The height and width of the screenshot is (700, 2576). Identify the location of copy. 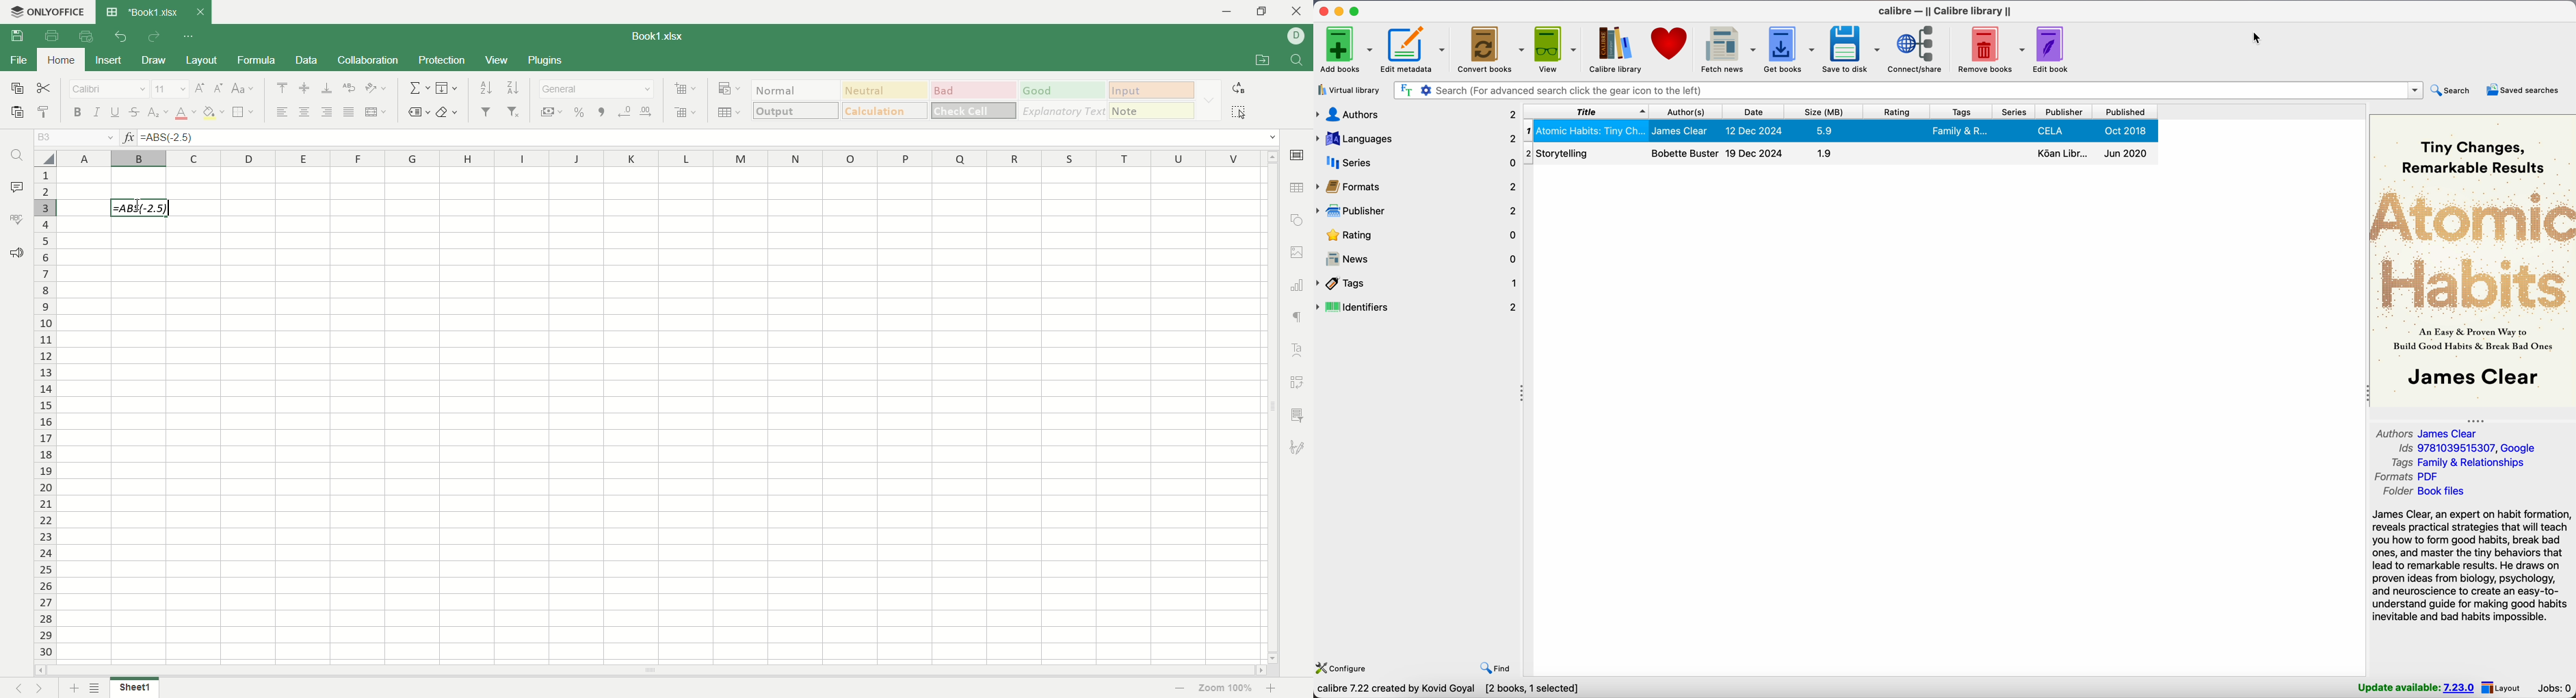
(14, 87).